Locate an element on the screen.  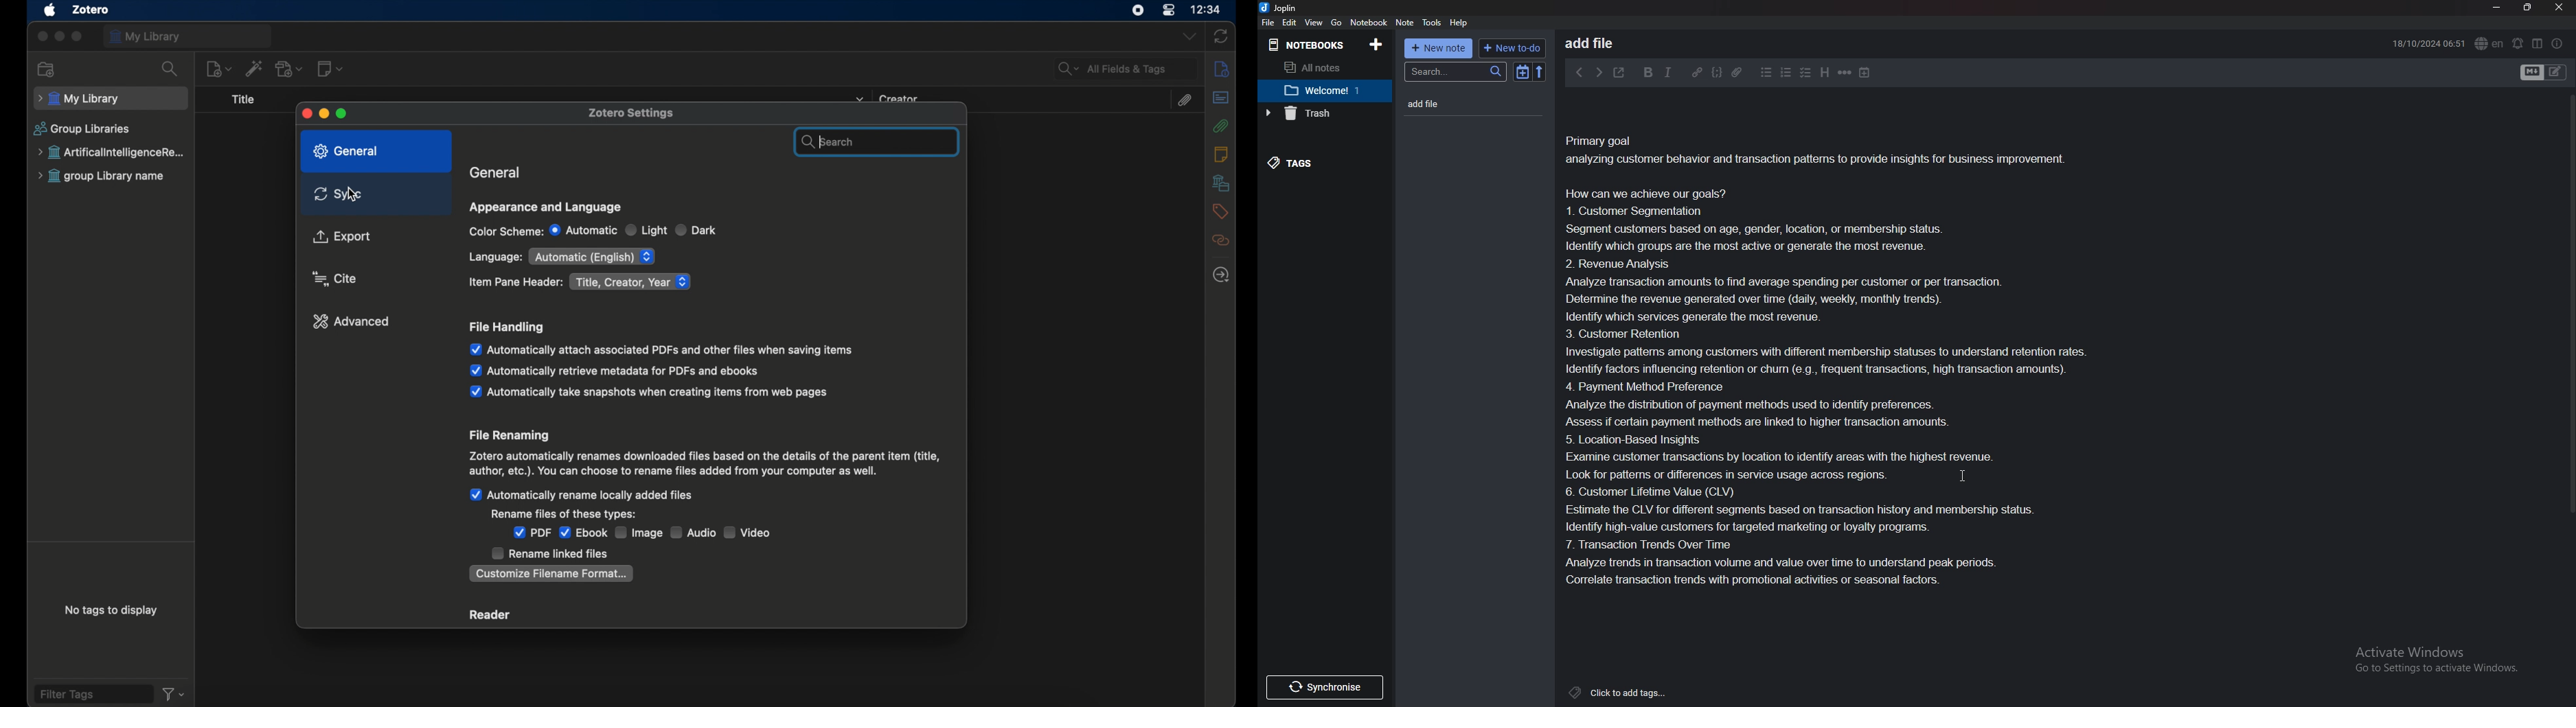
Edit is located at coordinates (1290, 23).